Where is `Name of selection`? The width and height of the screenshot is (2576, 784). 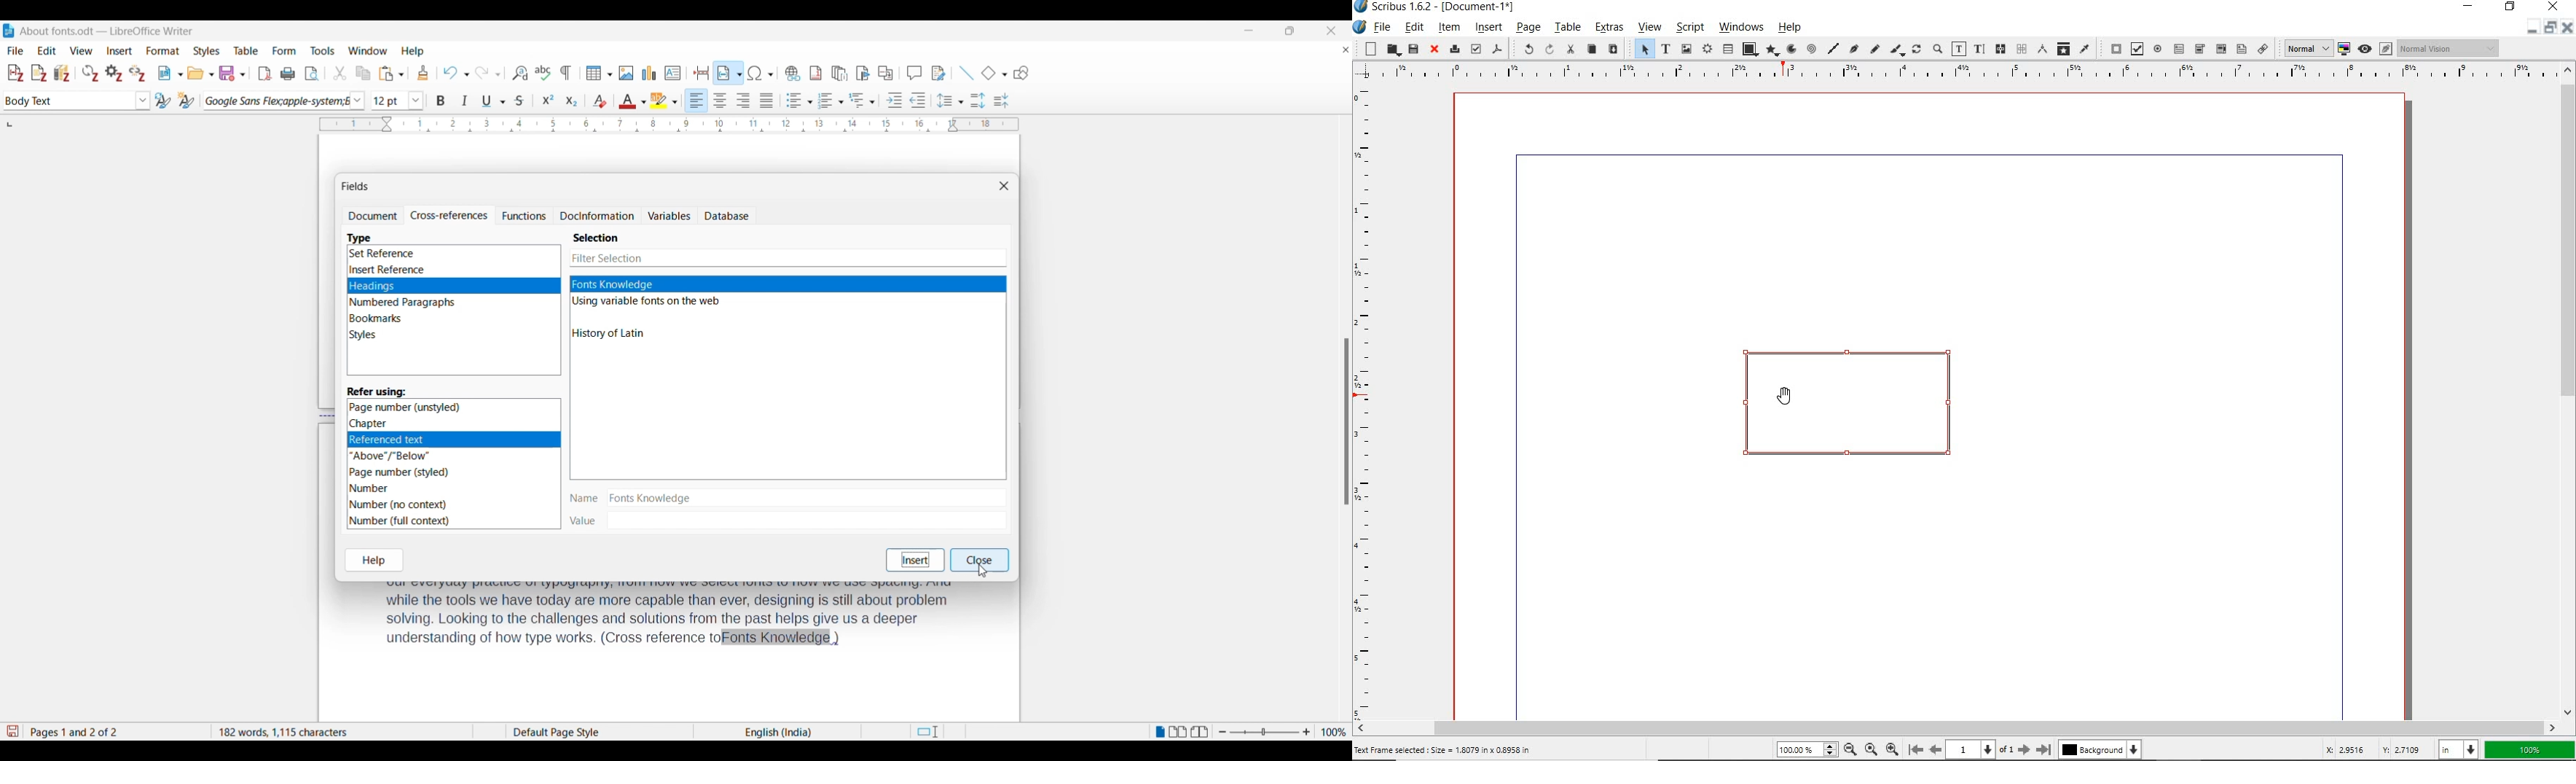
Name of selection is located at coordinates (804, 496).